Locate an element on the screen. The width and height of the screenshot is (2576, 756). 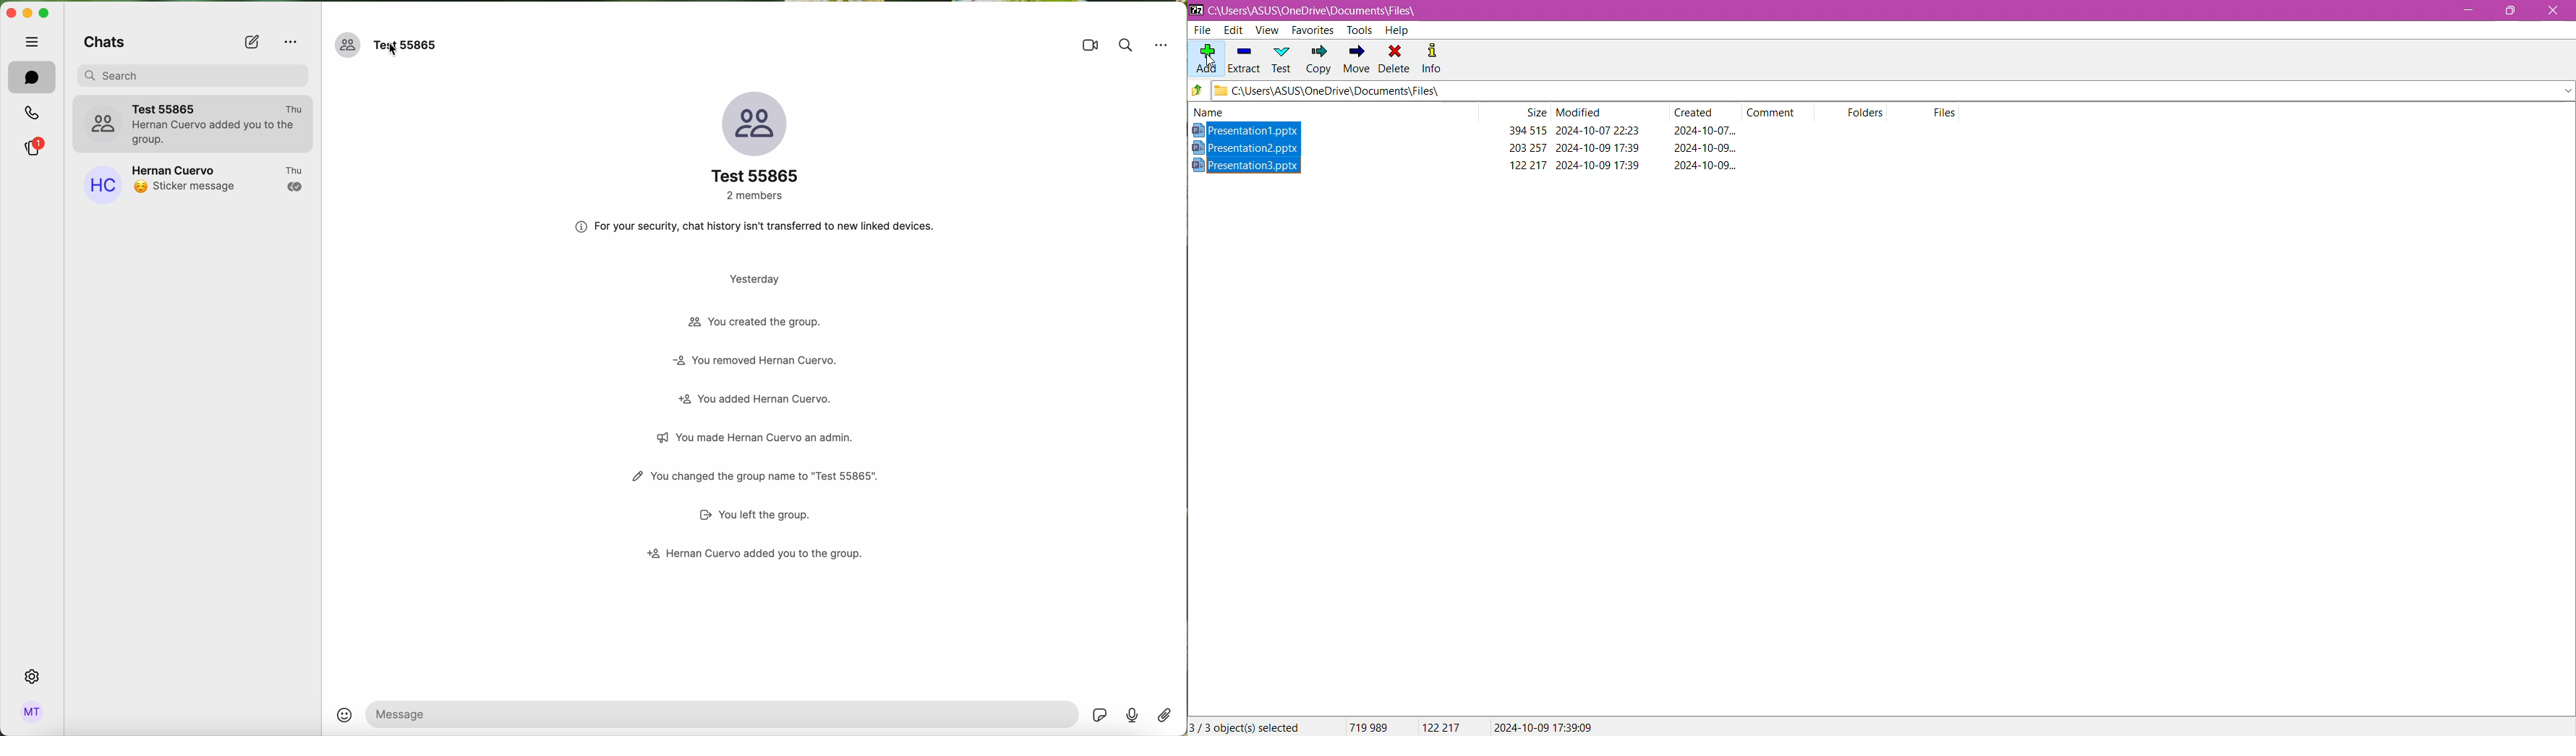
gif is located at coordinates (1101, 714).